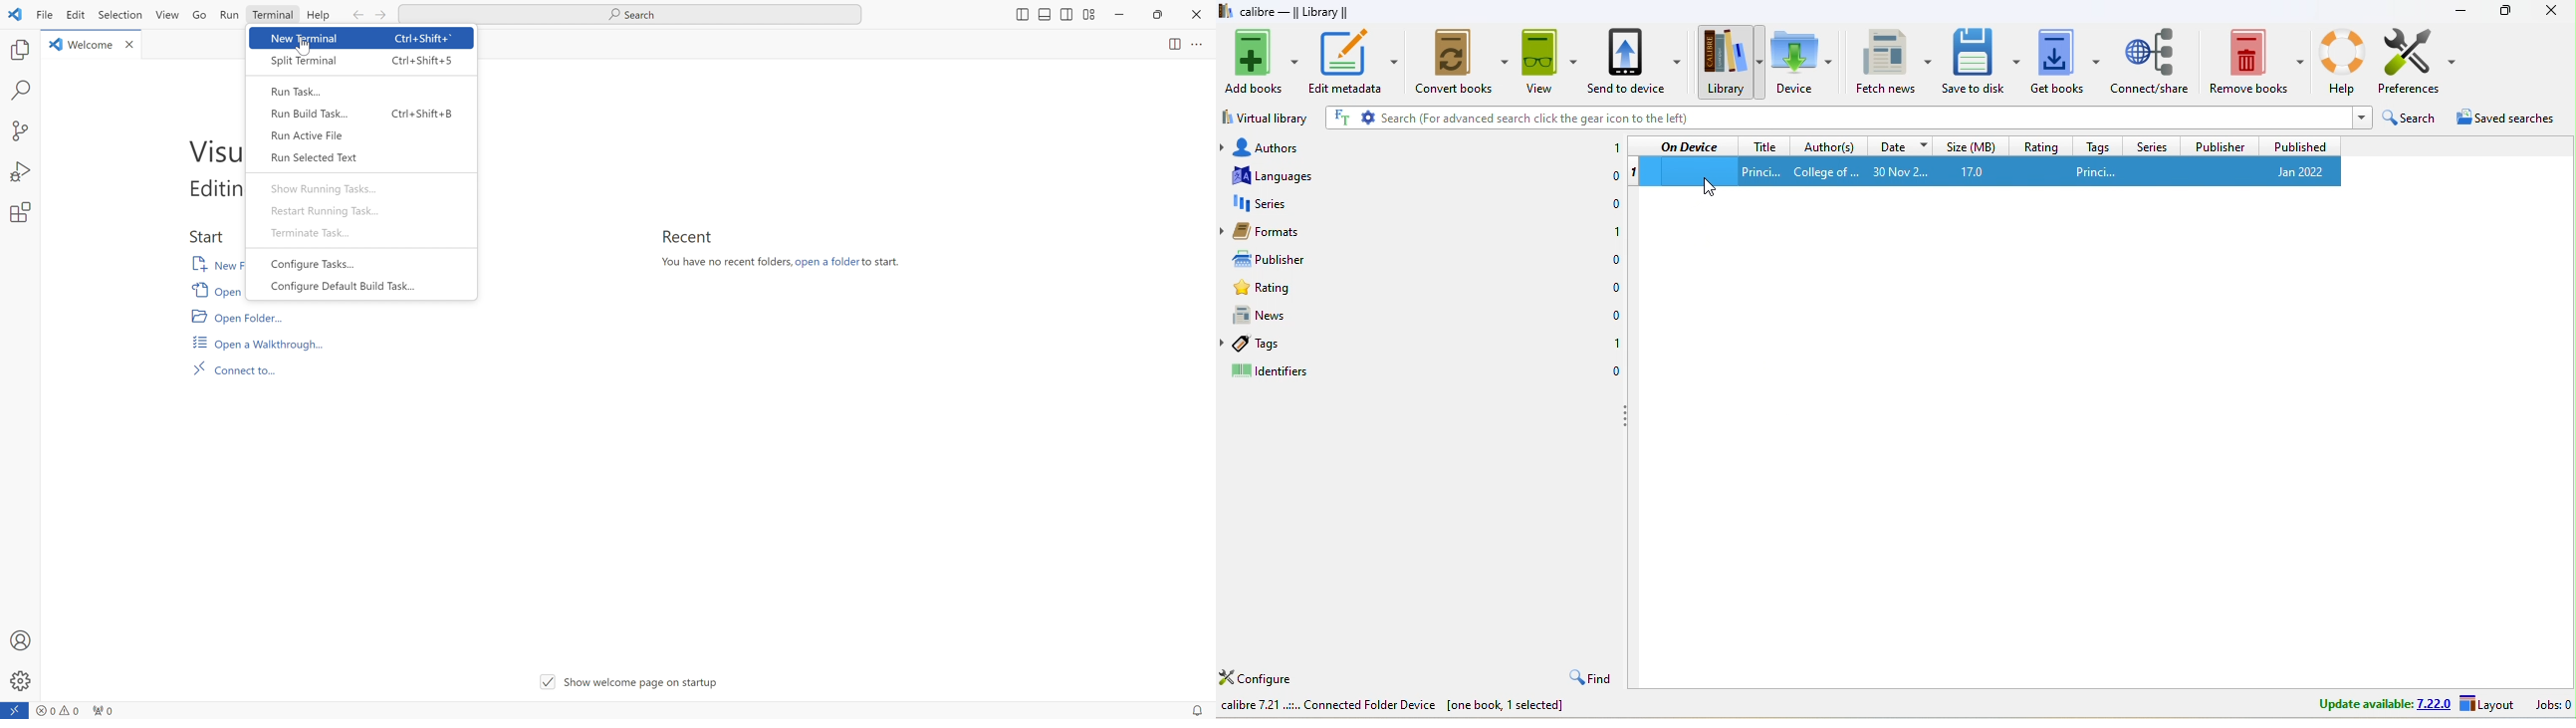 Image resolution: width=2576 pixels, height=728 pixels. What do you see at coordinates (2550, 11) in the screenshot?
I see `close` at bounding box center [2550, 11].